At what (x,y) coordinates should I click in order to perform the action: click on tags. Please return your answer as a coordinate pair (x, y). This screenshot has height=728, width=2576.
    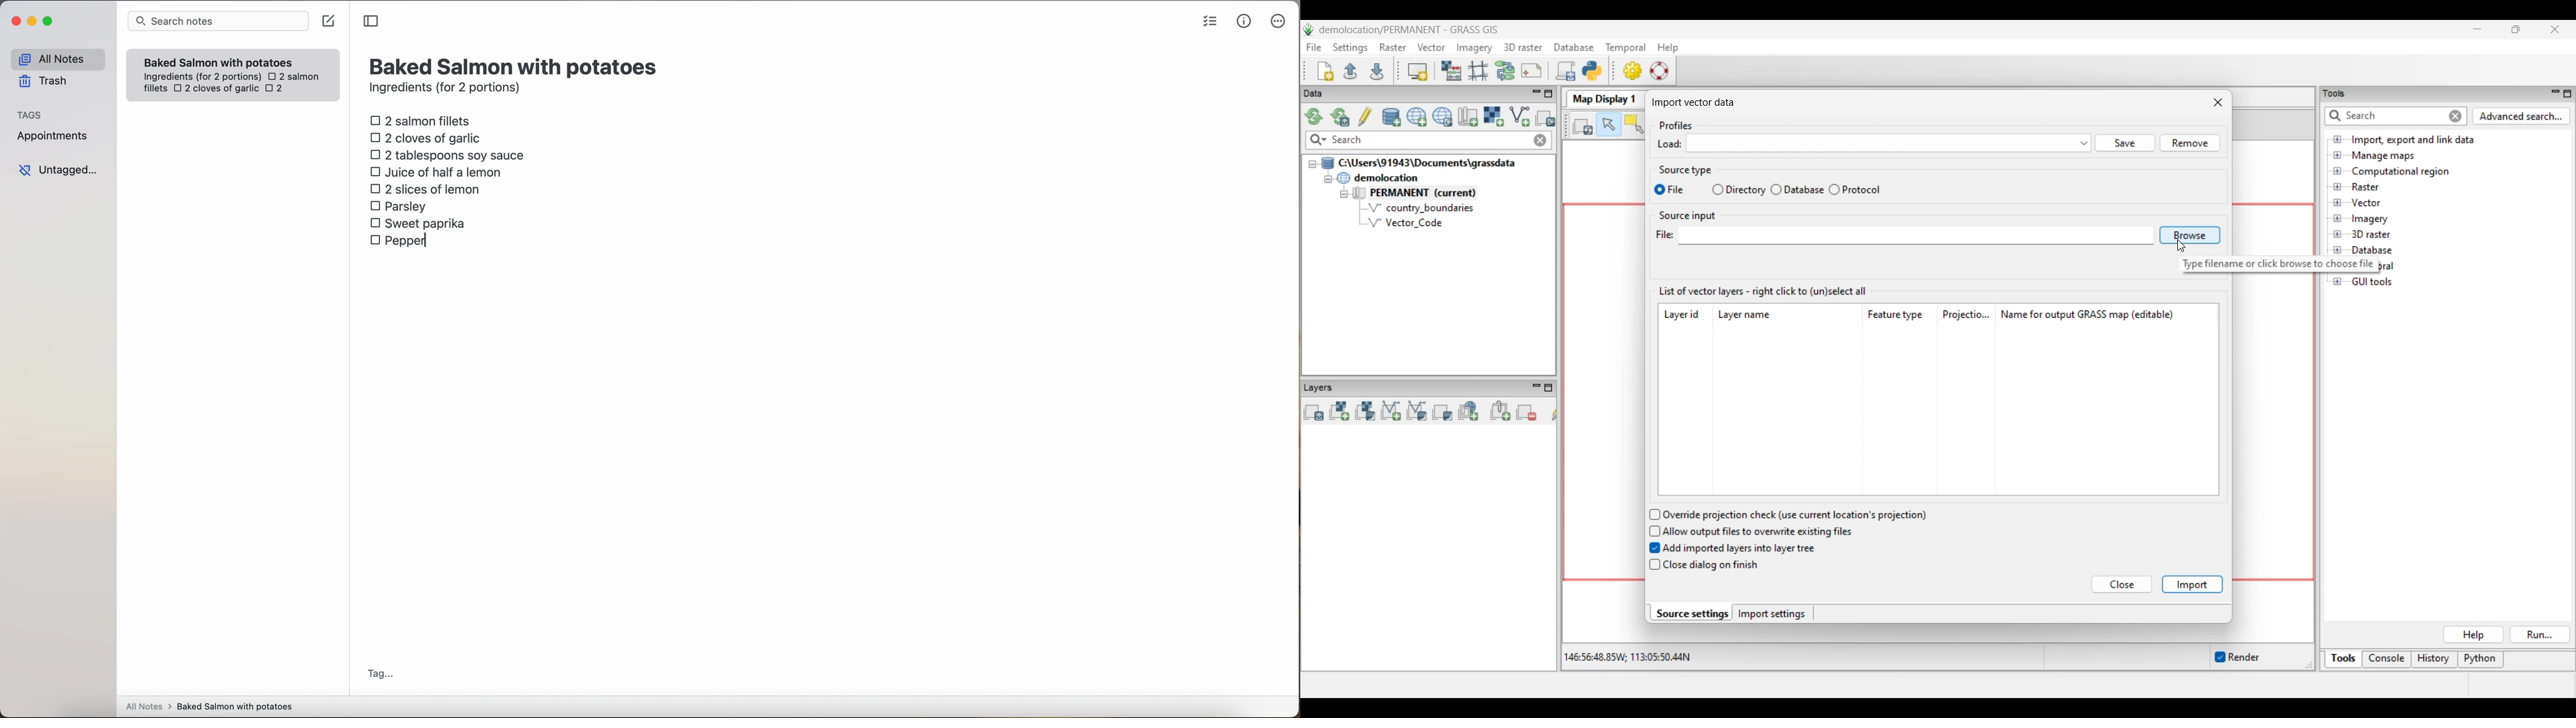
    Looking at the image, I should click on (30, 114).